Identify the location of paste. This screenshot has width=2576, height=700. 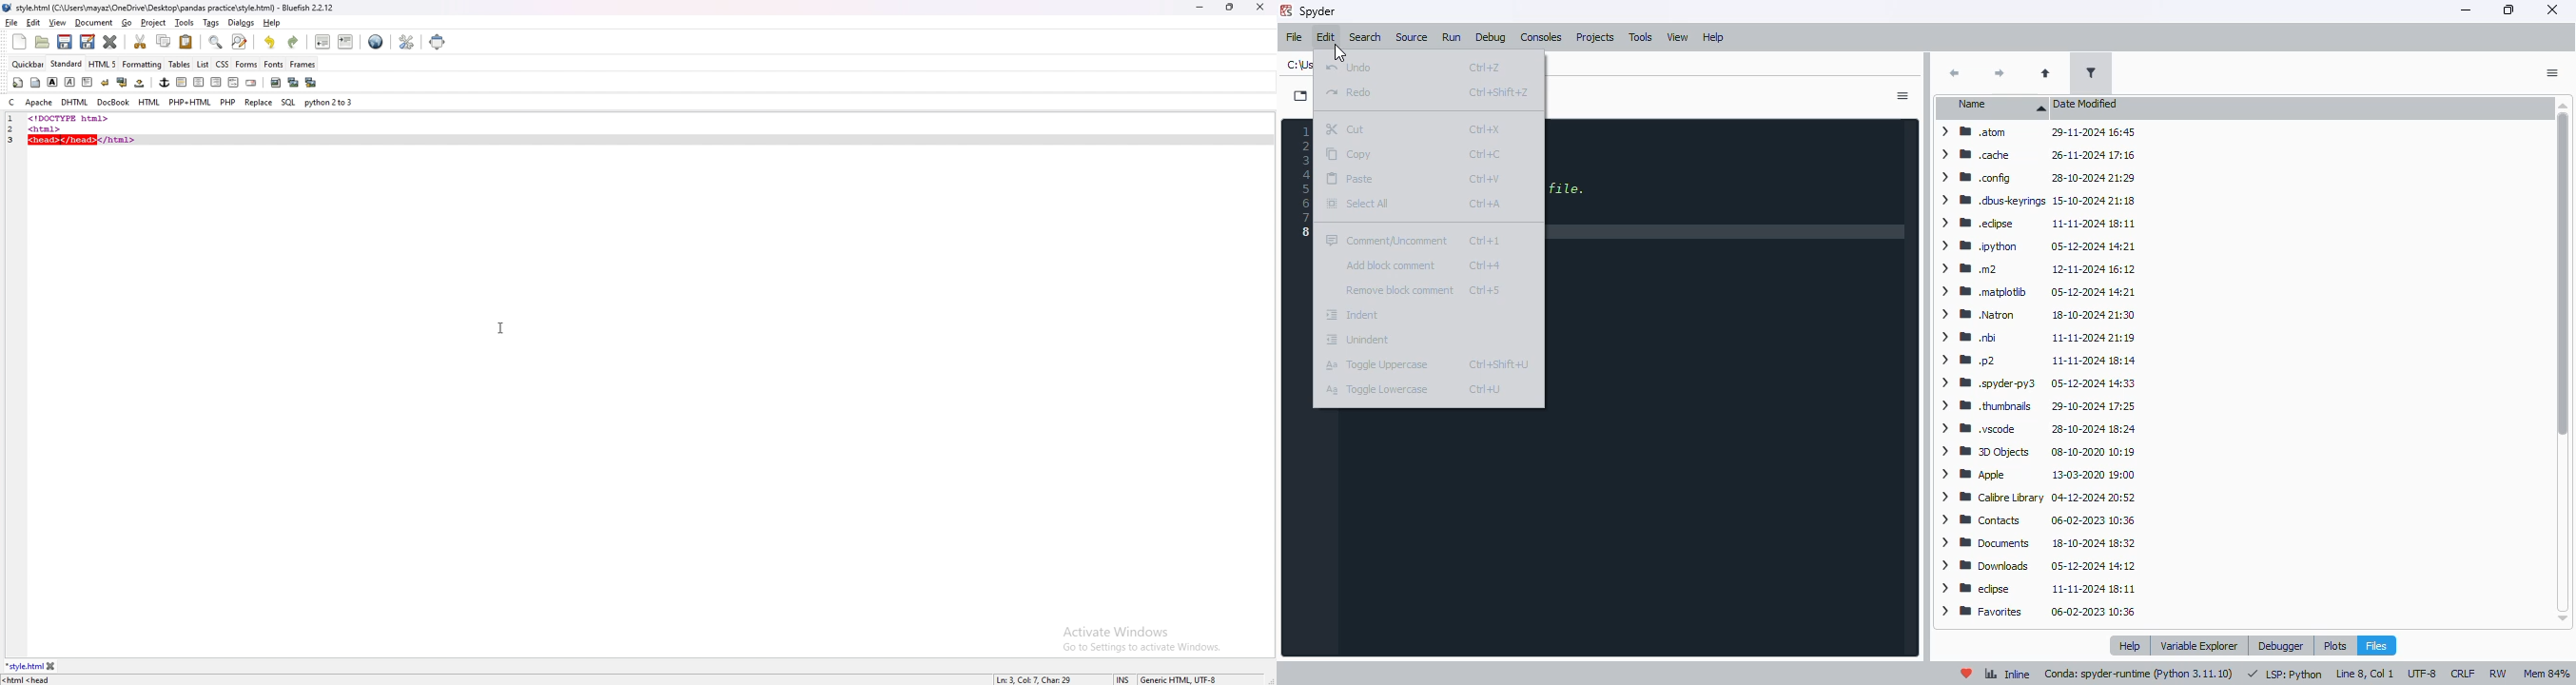
(1352, 180).